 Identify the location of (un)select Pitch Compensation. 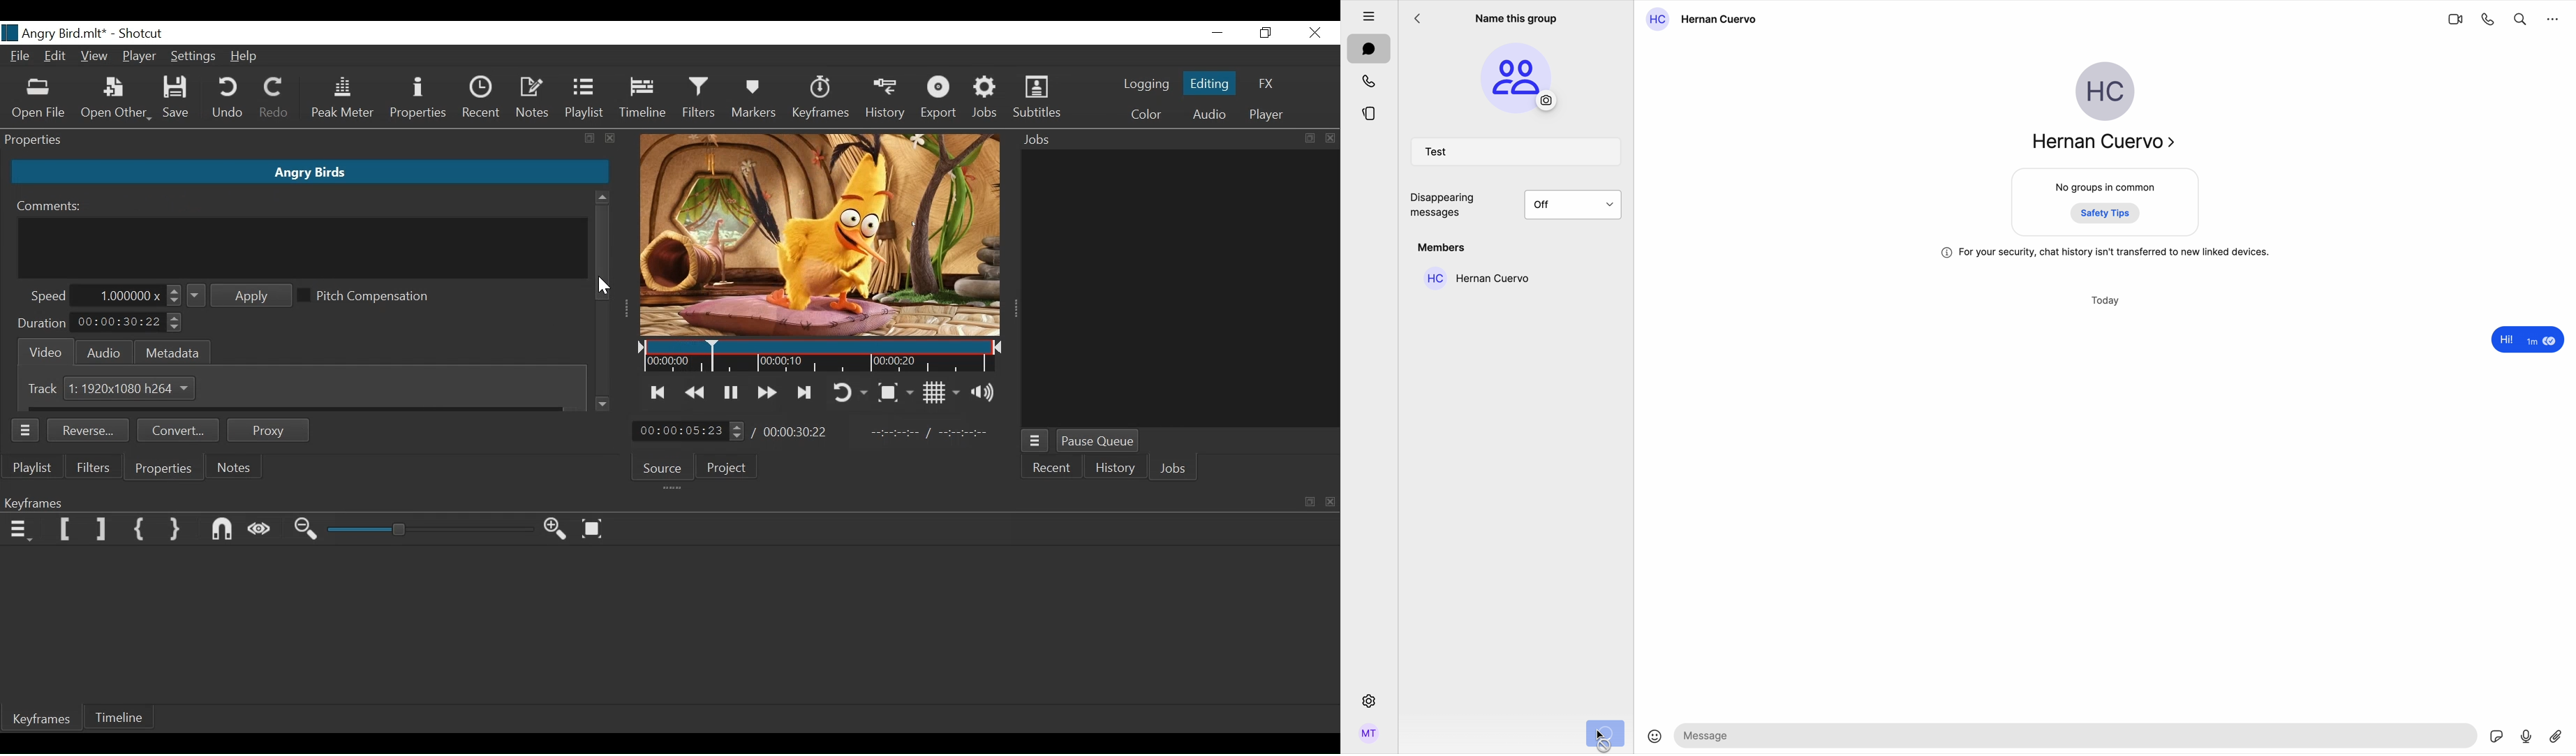
(366, 295).